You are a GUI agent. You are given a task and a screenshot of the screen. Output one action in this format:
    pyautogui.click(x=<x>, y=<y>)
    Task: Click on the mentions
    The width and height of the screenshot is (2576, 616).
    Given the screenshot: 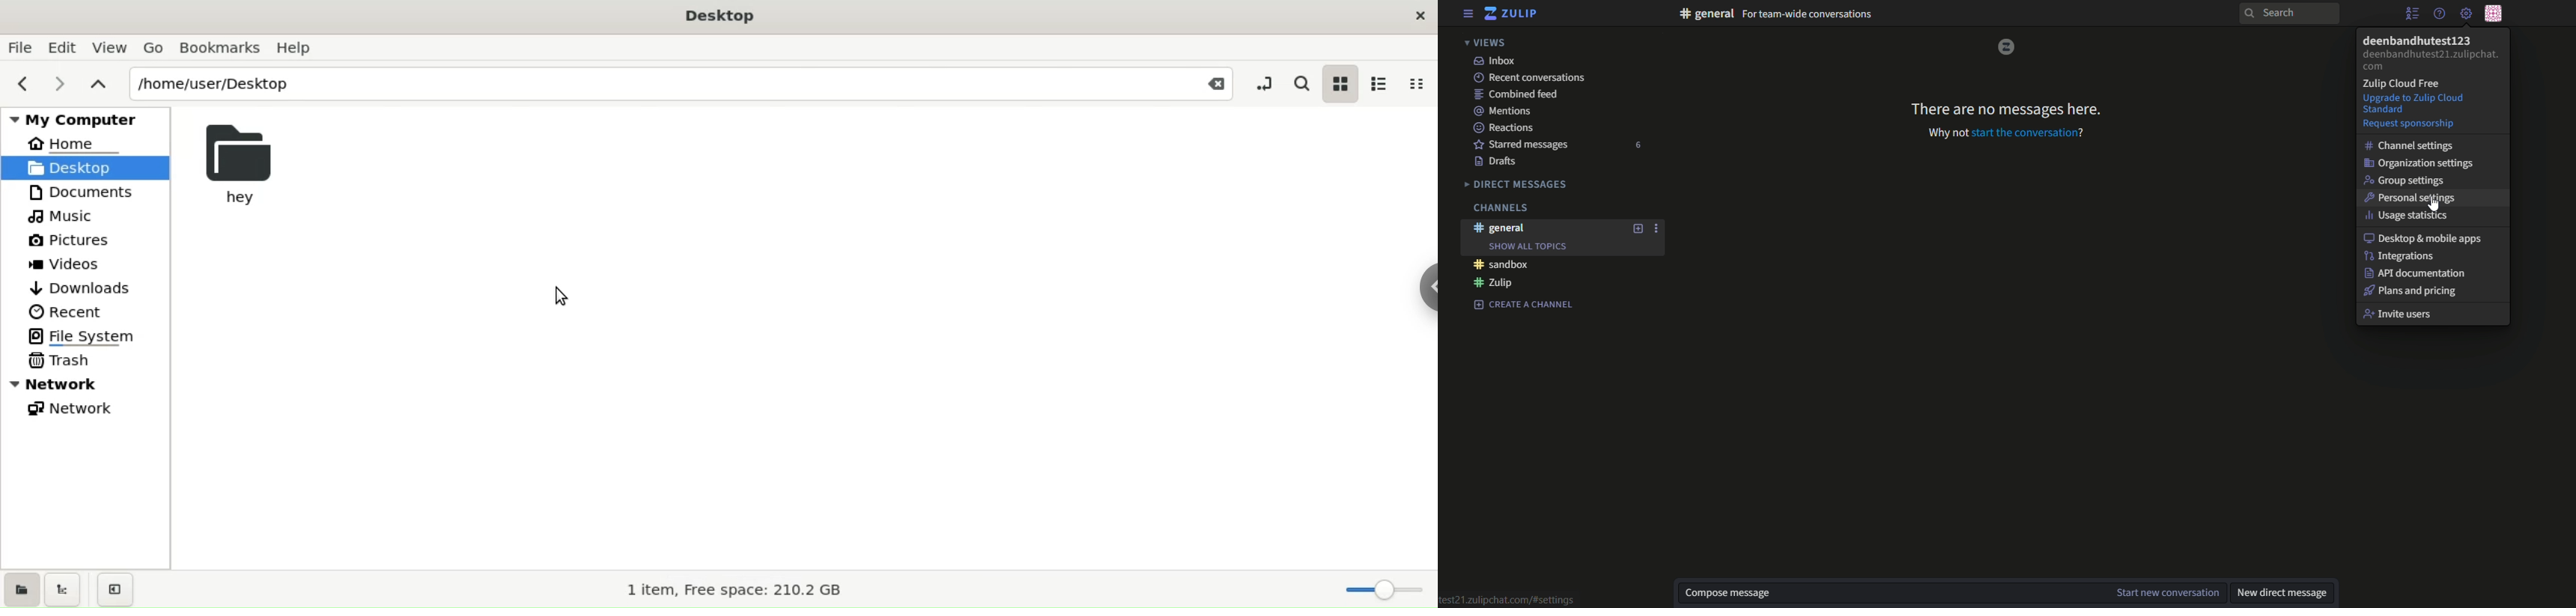 What is the action you would take?
    pyautogui.click(x=1507, y=111)
    